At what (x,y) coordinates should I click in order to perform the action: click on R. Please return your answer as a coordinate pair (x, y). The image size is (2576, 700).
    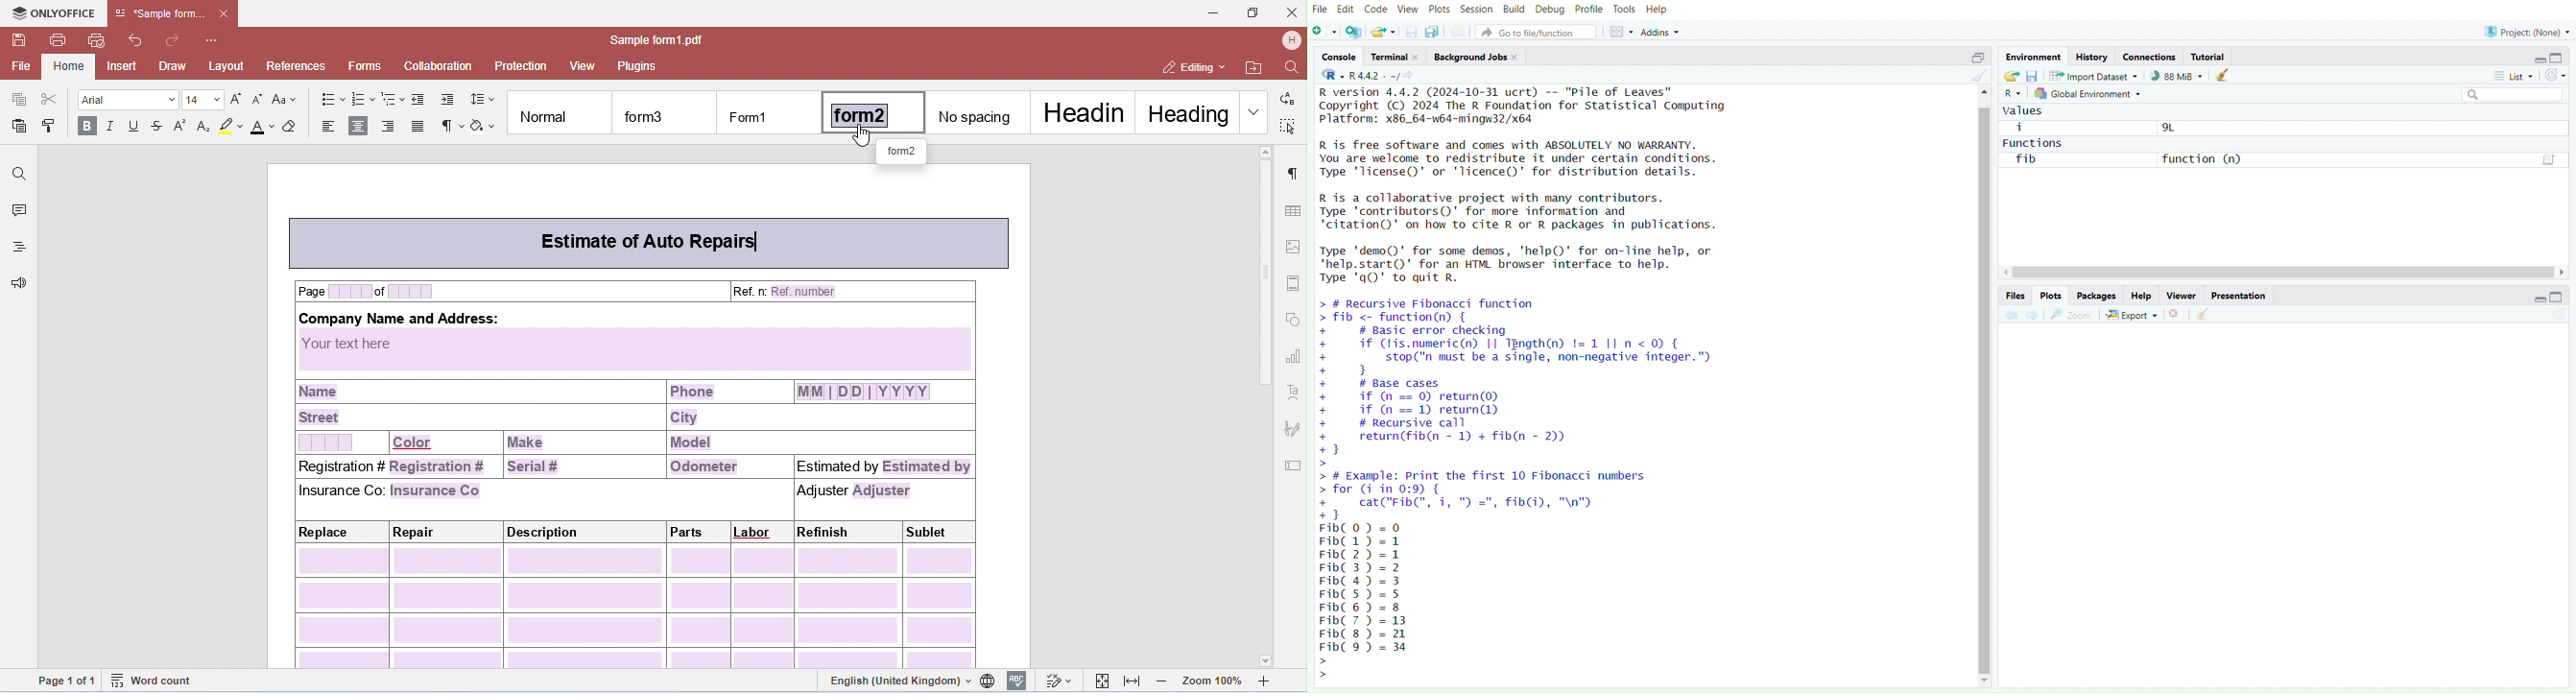
    Looking at the image, I should click on (2013, 95).